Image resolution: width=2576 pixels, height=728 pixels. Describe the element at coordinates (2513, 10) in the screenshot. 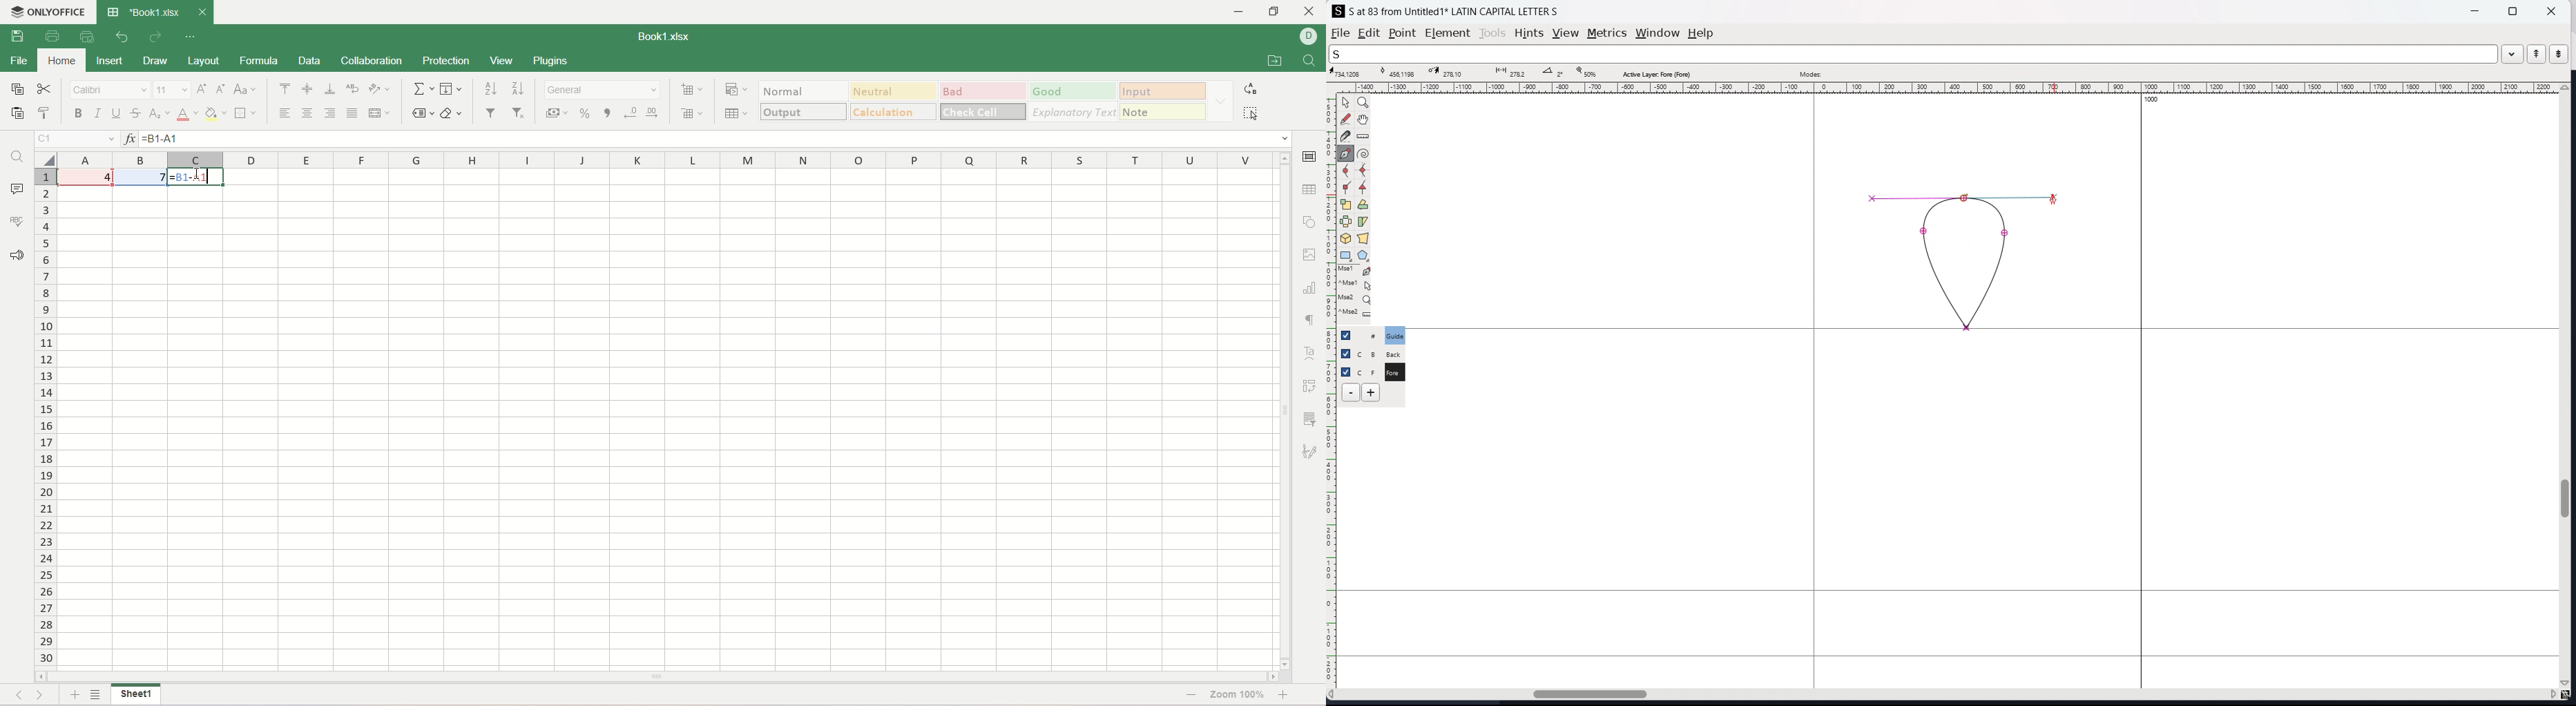

I see `maximize` at that location.